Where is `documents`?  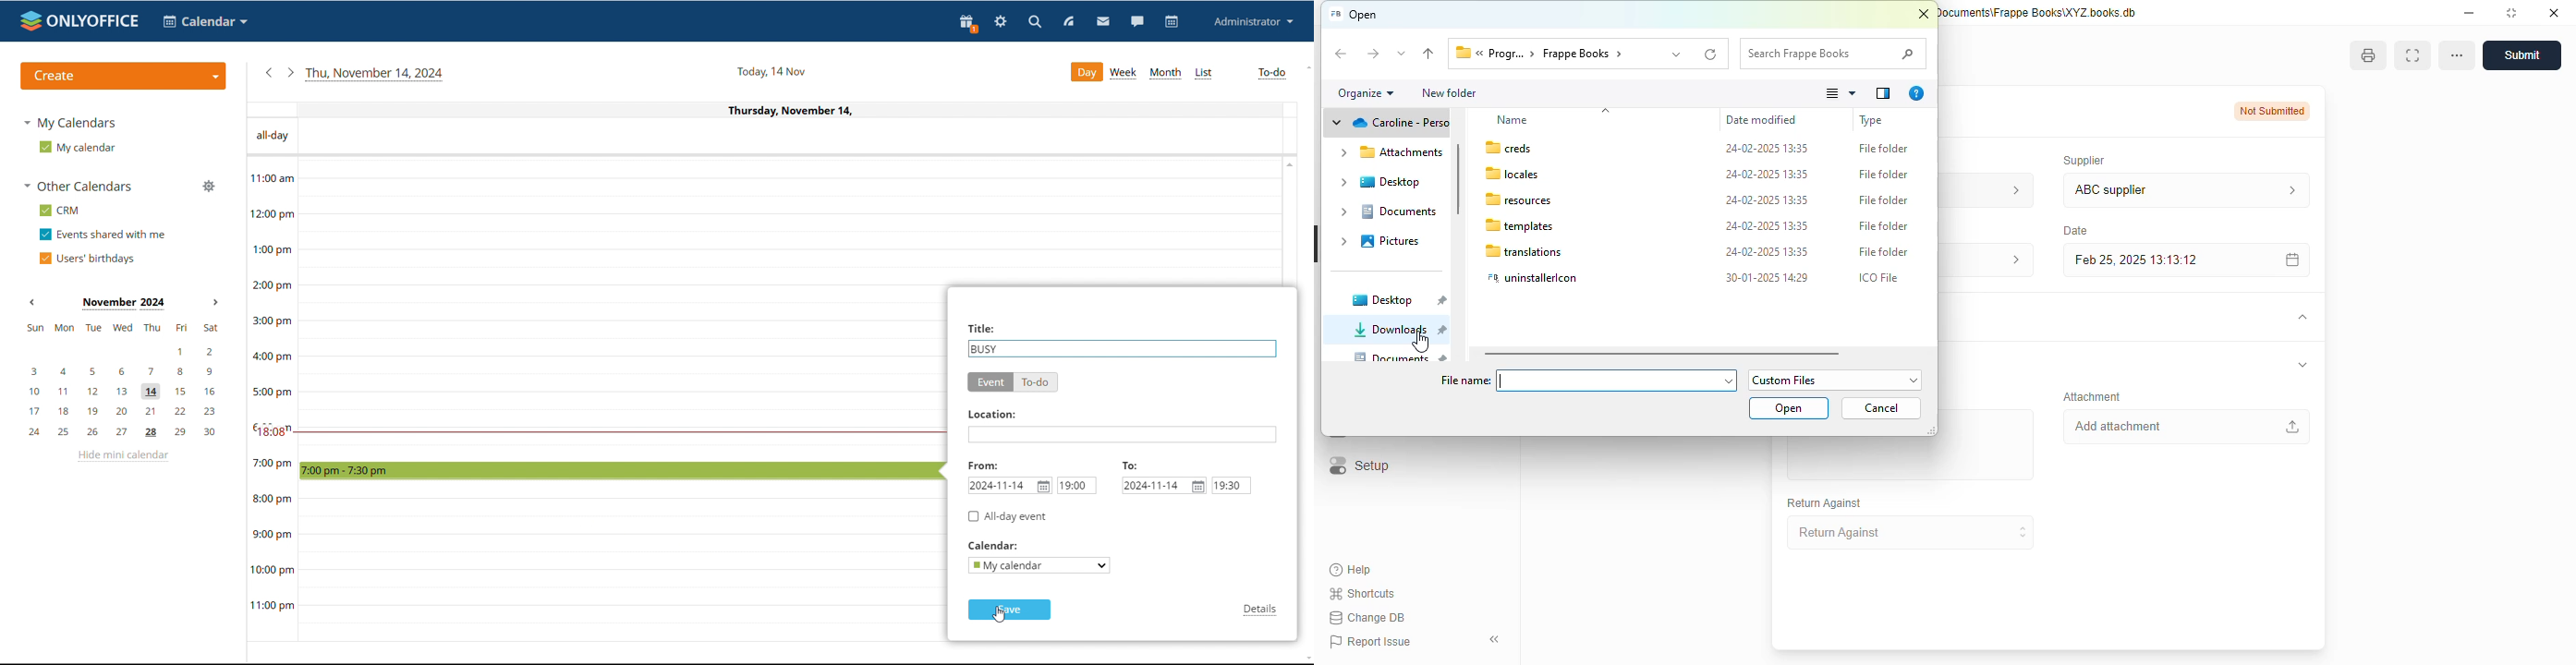
documents is located at coordinates (1389, 212).